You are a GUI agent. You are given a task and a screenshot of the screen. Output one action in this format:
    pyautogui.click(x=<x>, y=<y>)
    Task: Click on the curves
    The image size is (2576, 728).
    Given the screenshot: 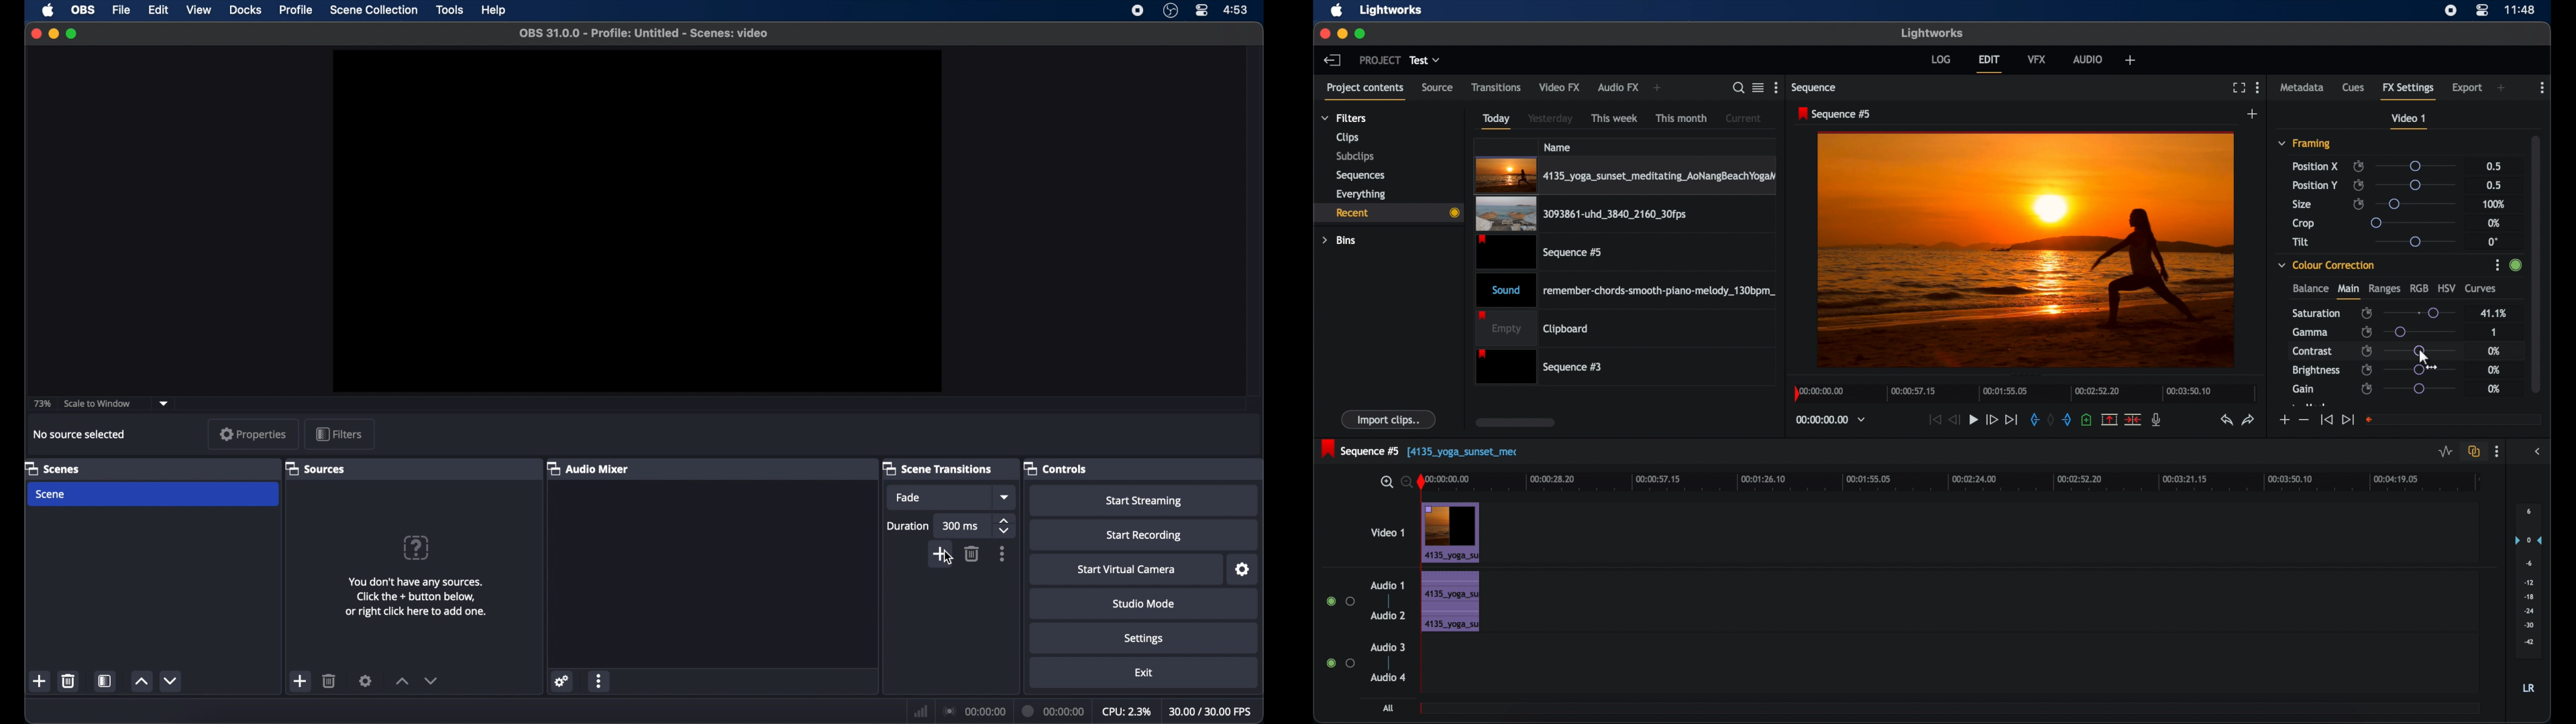 What is the action you would take?
    pyautogui.click(x=2482, y=289)
    